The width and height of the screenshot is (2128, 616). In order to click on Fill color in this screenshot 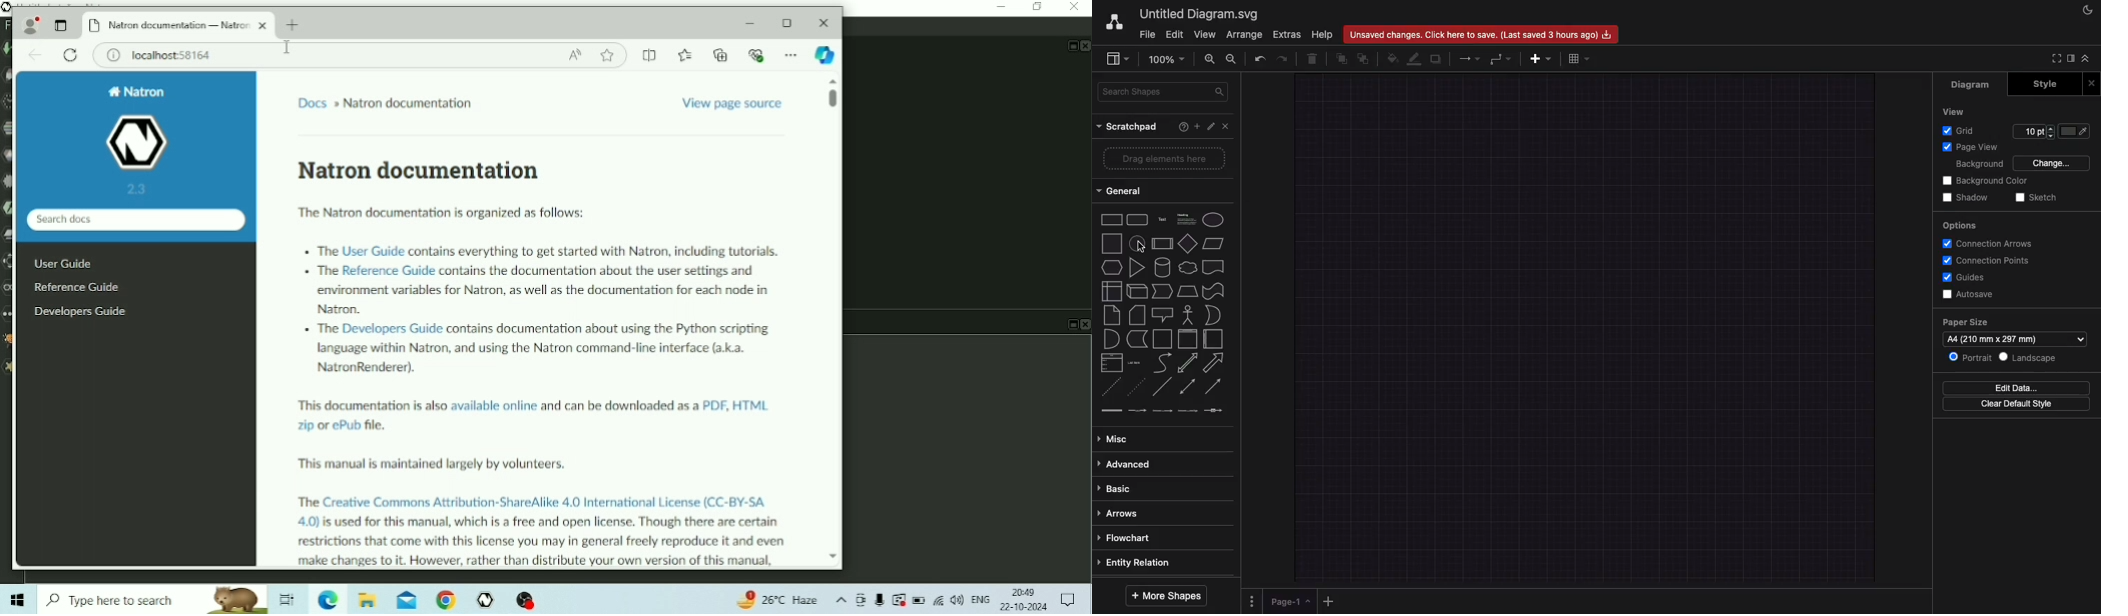, I will do `click(2080, 130)`.